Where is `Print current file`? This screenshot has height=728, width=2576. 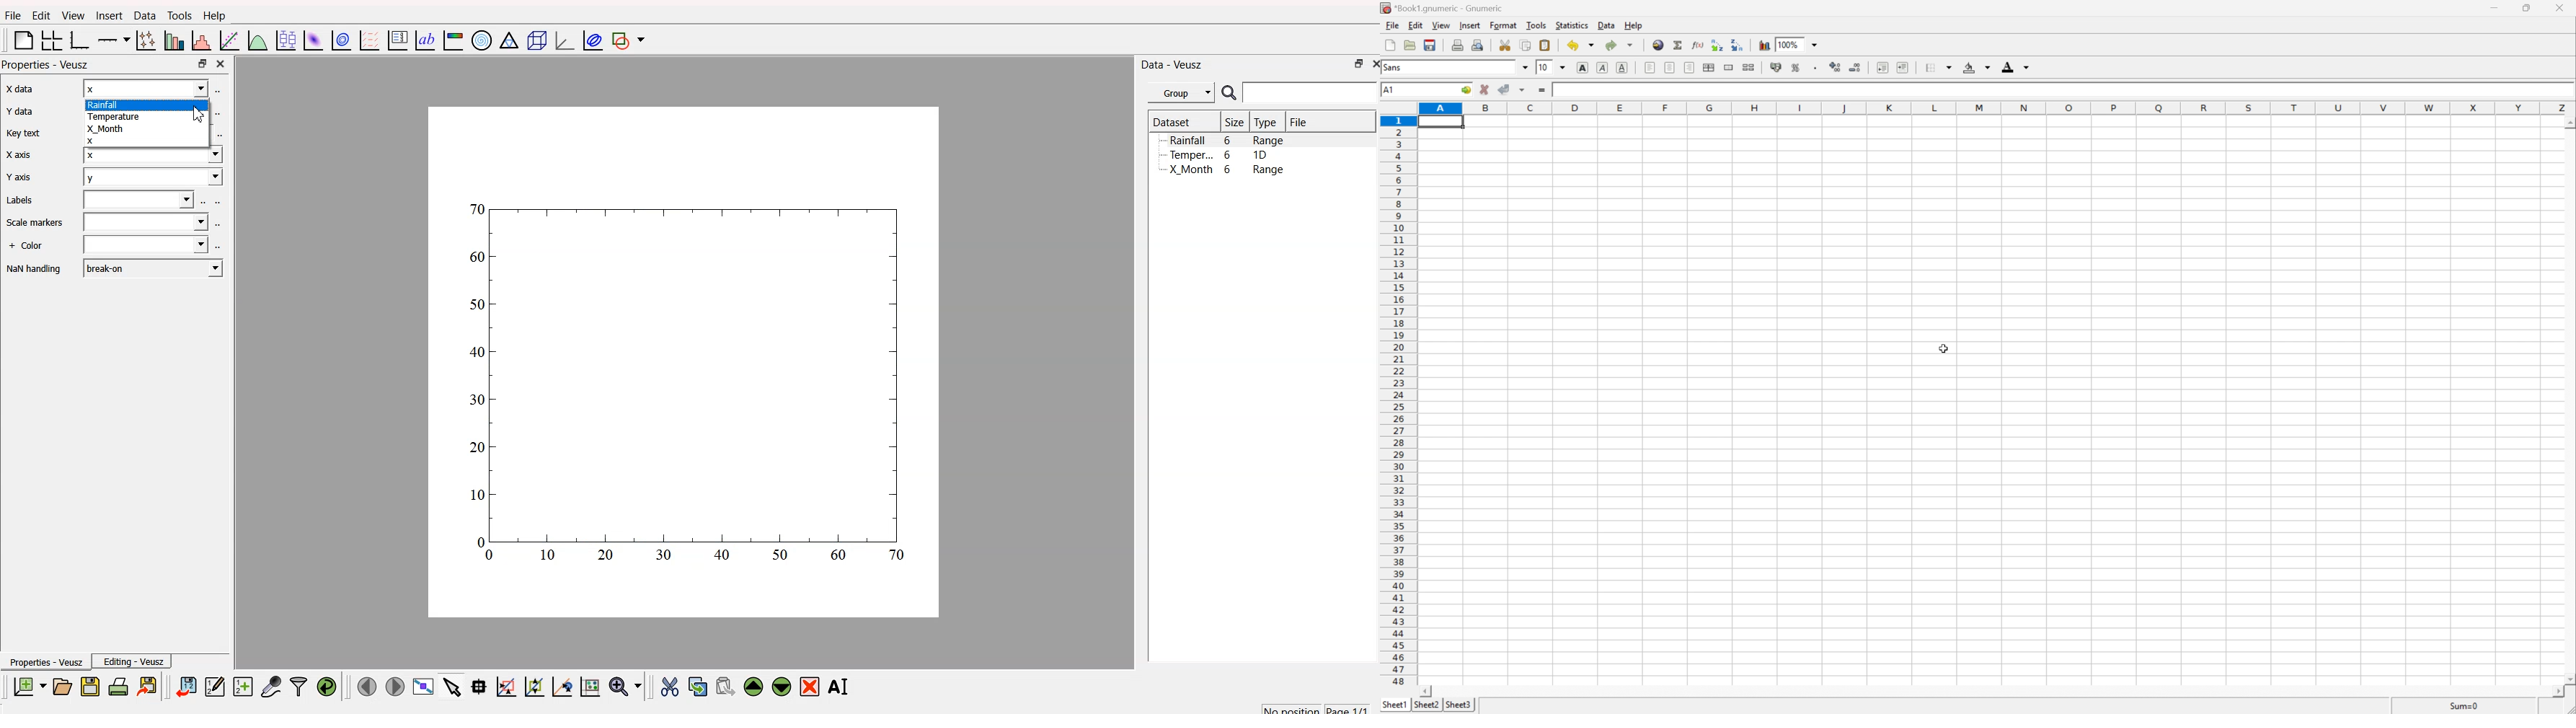 Print current file is located at coordinates (1458, 45).